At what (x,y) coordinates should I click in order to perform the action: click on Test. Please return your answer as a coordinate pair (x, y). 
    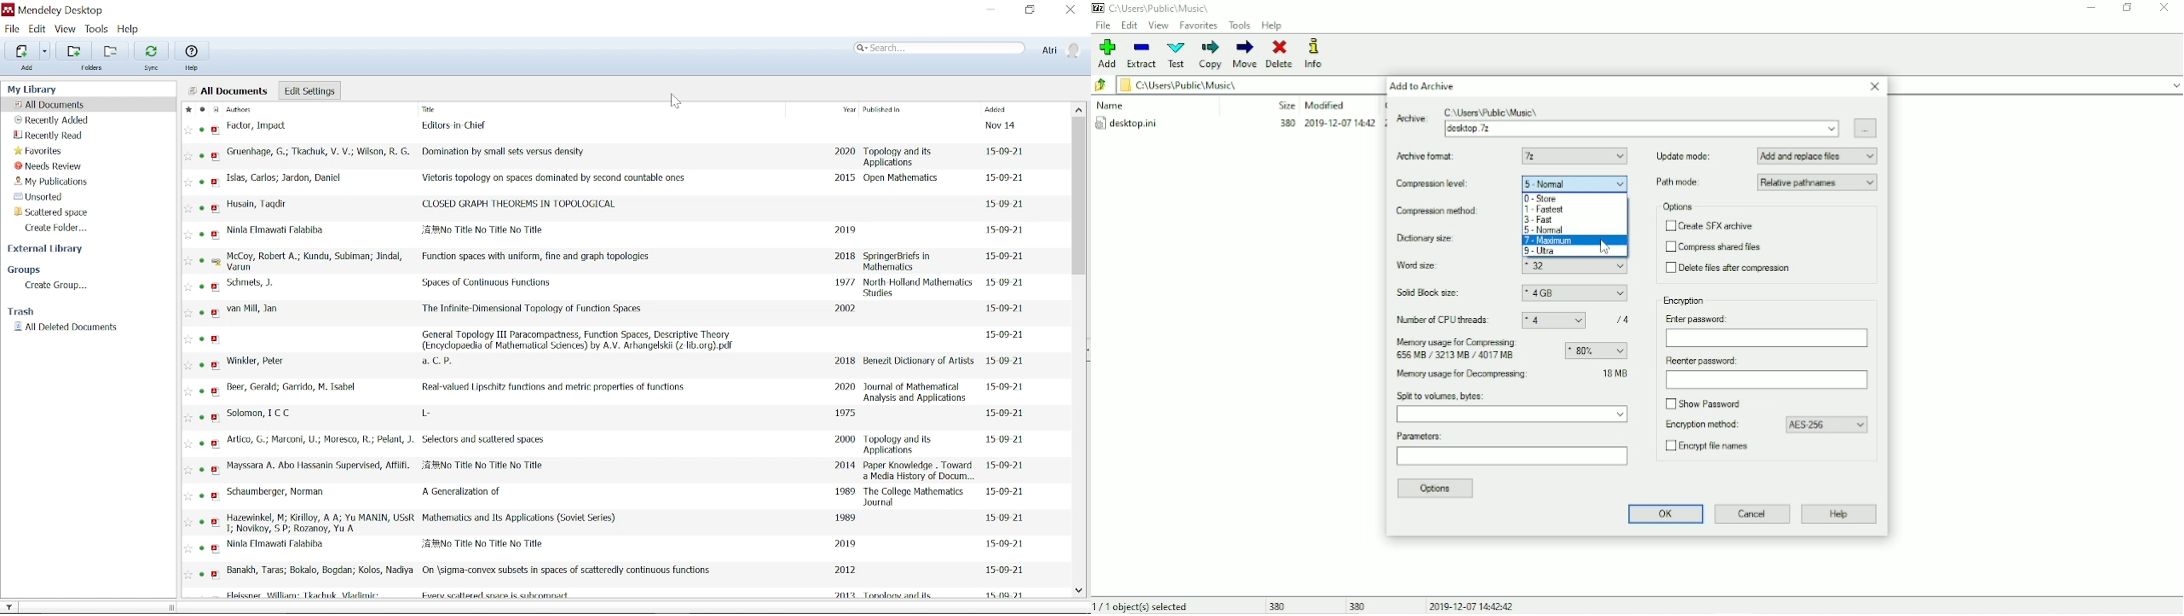
    Looking at the image, I should click on (1177, 55).